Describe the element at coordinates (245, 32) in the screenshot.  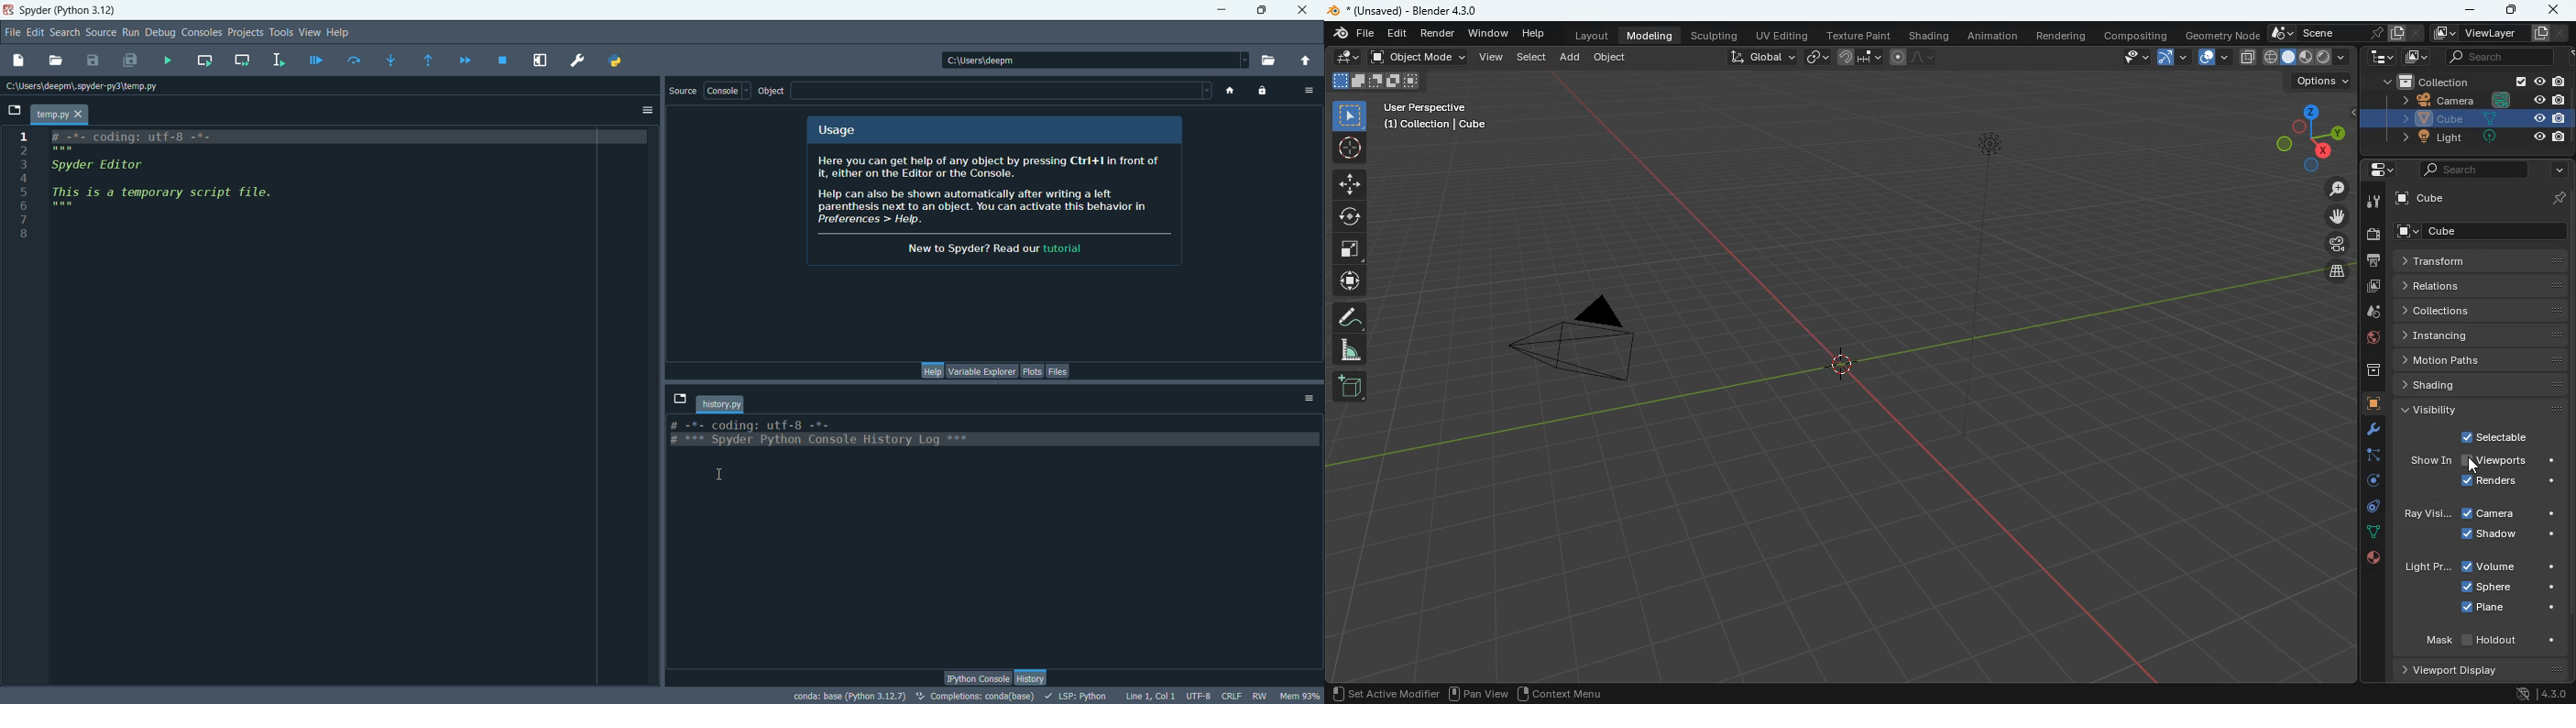
I see `projects` at that location.